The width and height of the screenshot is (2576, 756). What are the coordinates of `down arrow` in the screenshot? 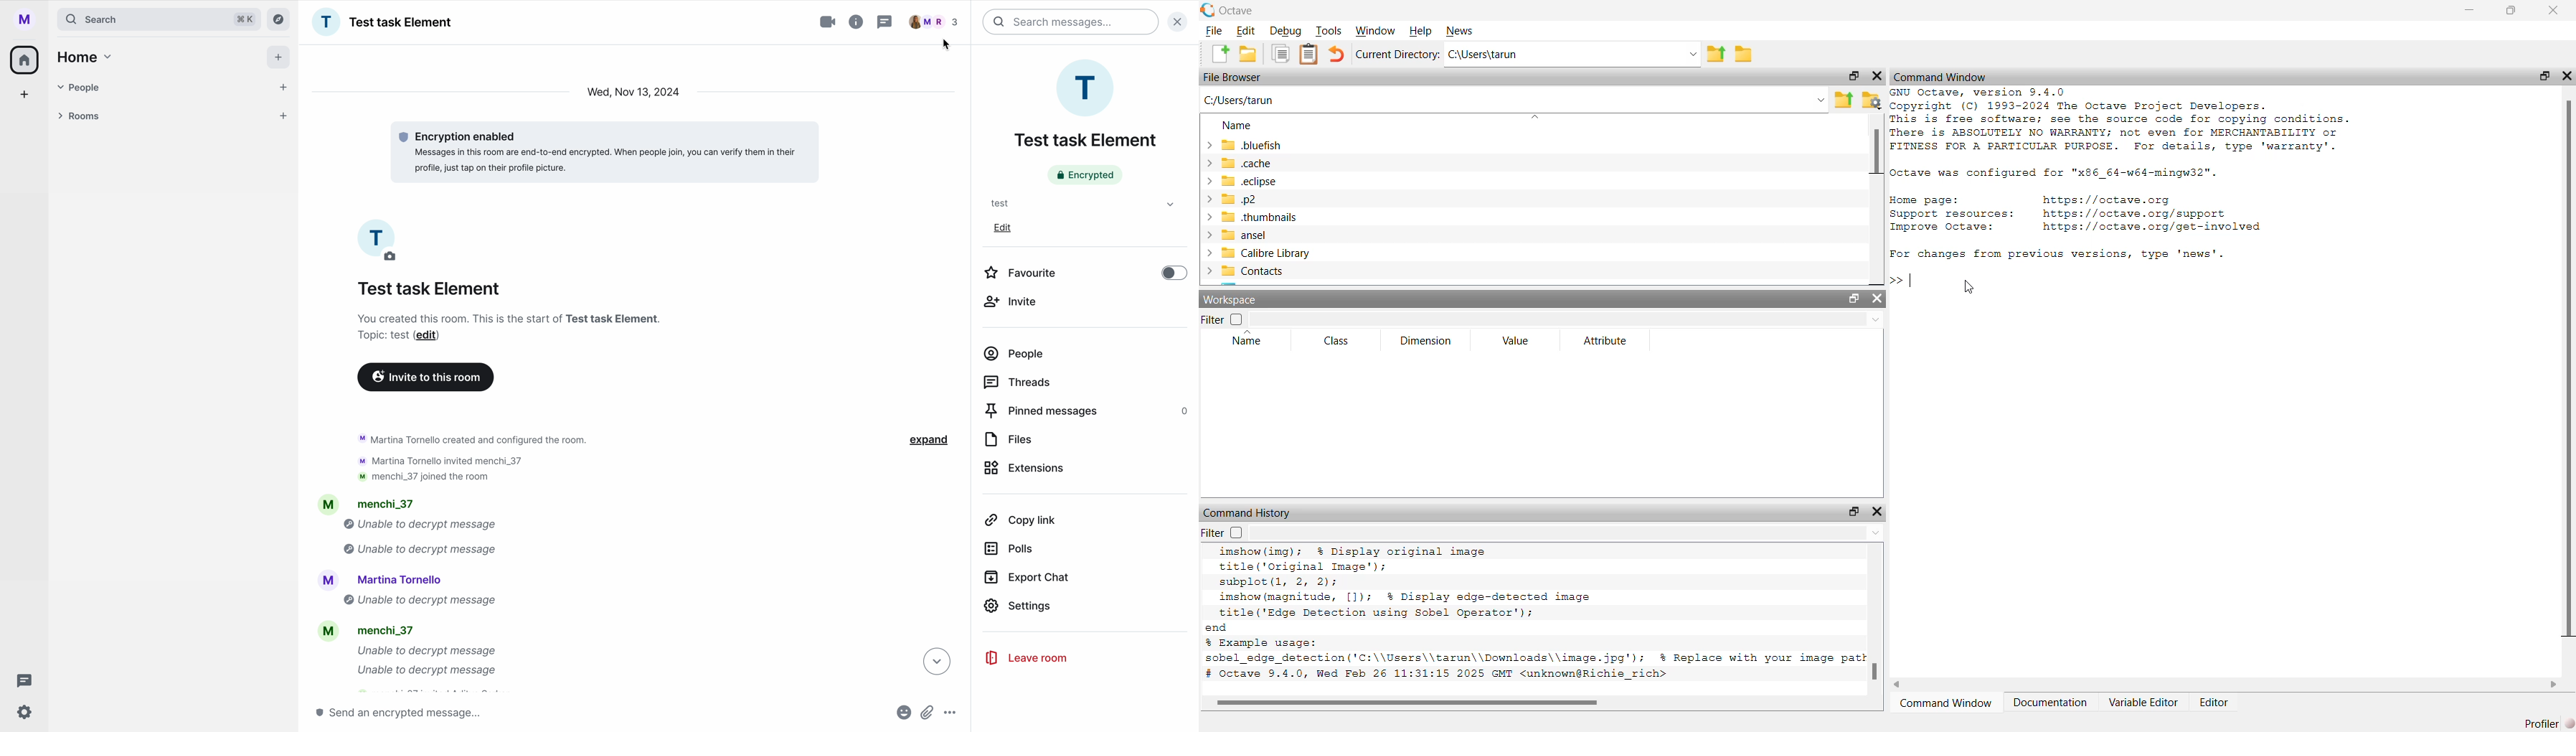 It's located at (935, 663).